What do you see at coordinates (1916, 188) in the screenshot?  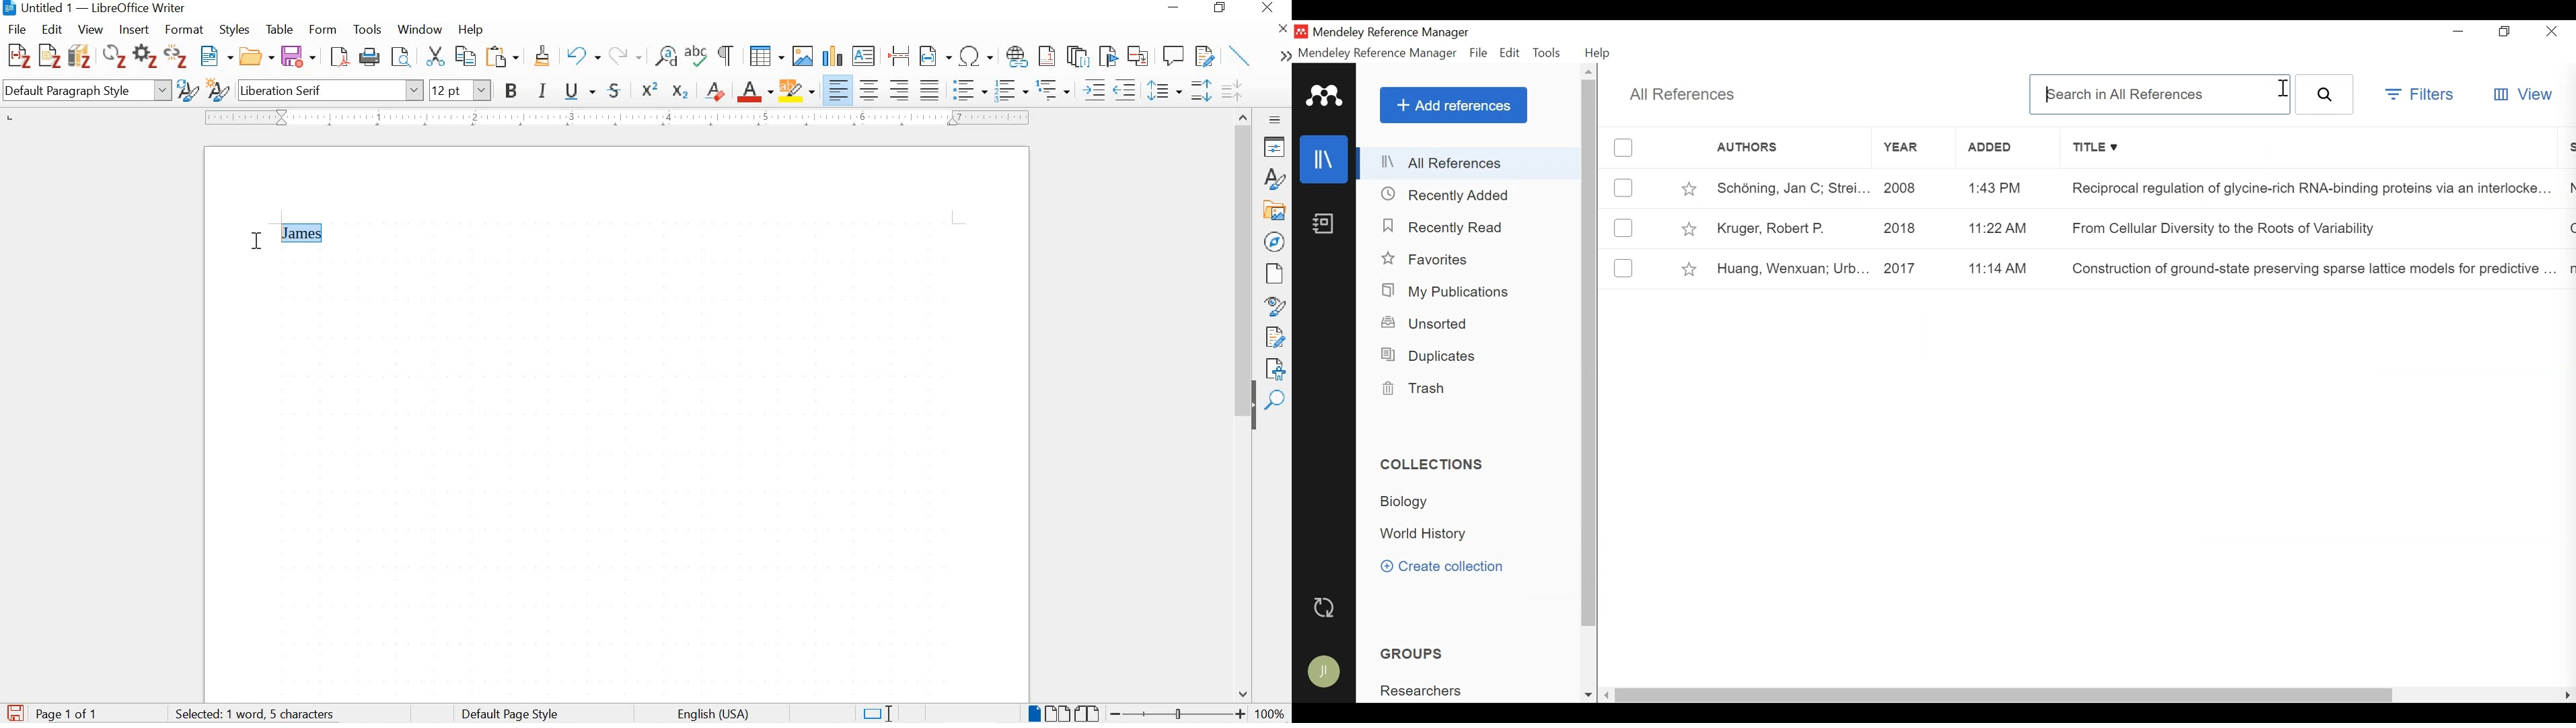 I see `2008` at bounding box center [1916, 188].